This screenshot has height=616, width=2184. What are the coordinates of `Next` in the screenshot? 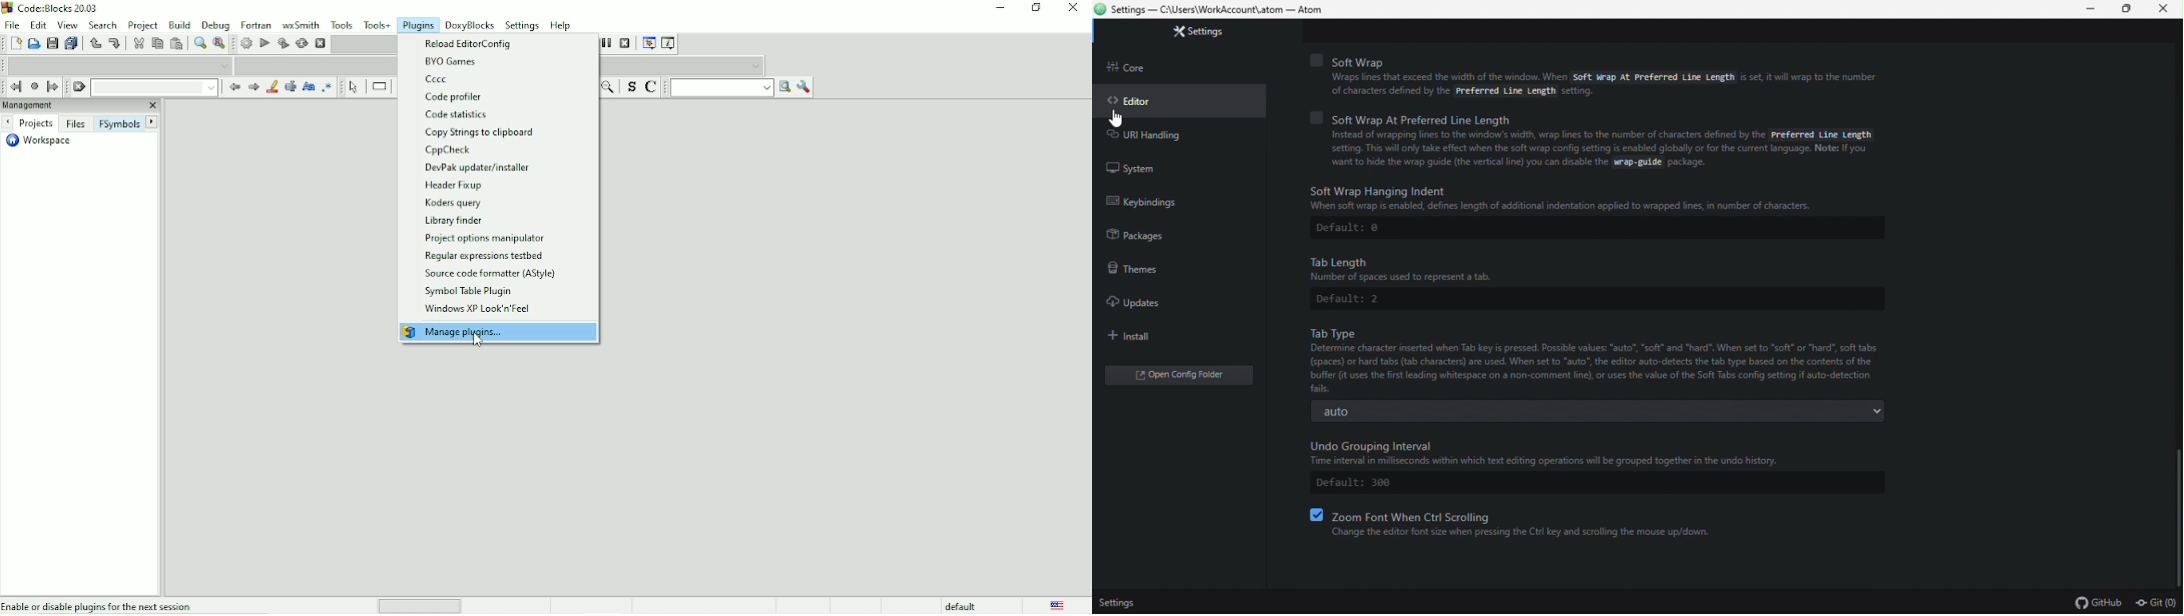 It's located at (153, 122).